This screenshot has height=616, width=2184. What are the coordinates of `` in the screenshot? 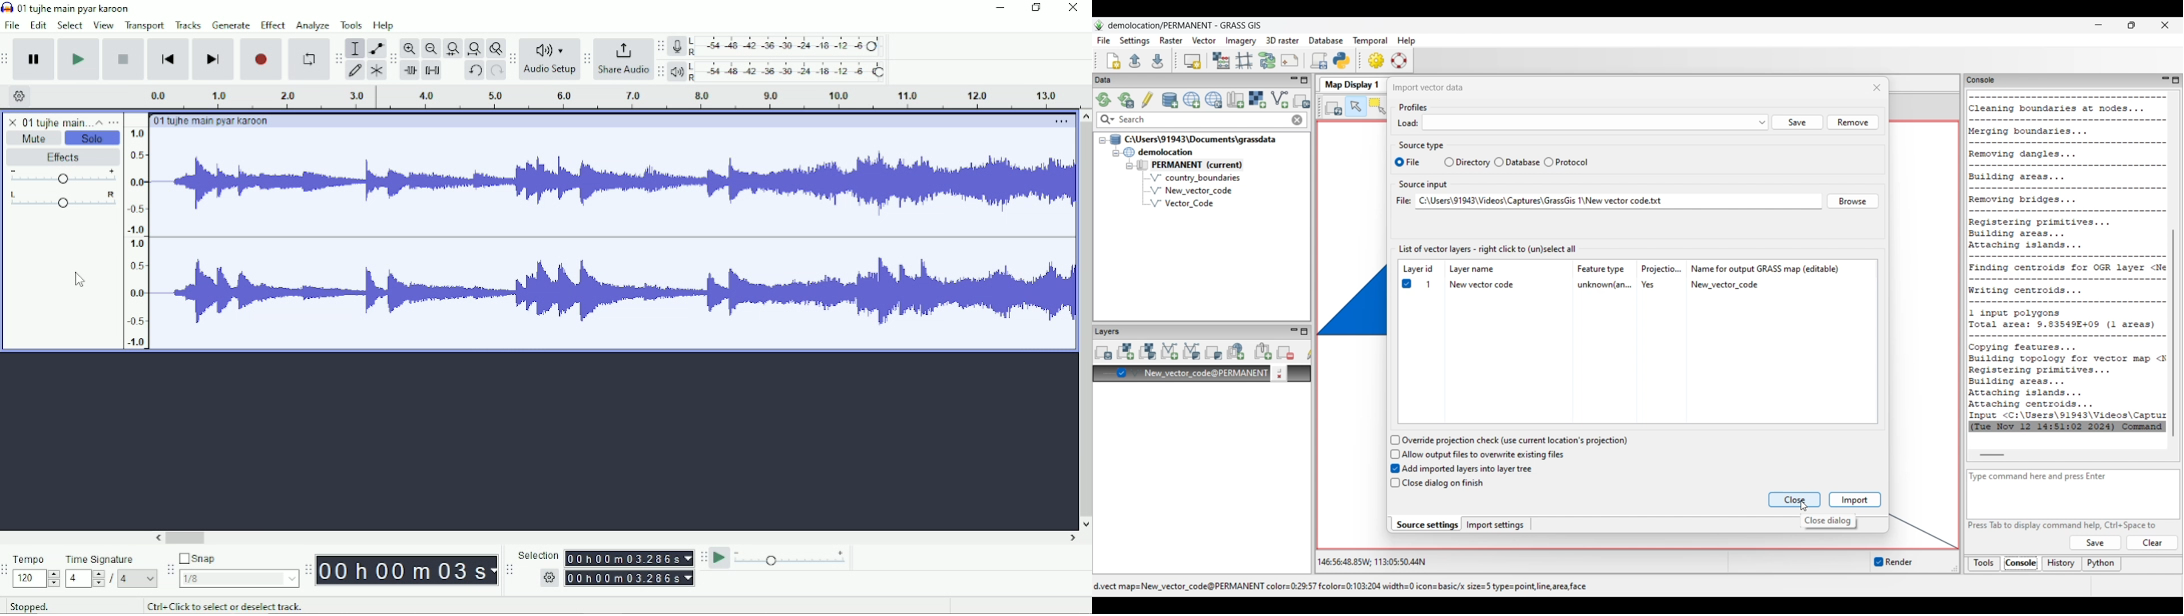 It's located at (136, 233).